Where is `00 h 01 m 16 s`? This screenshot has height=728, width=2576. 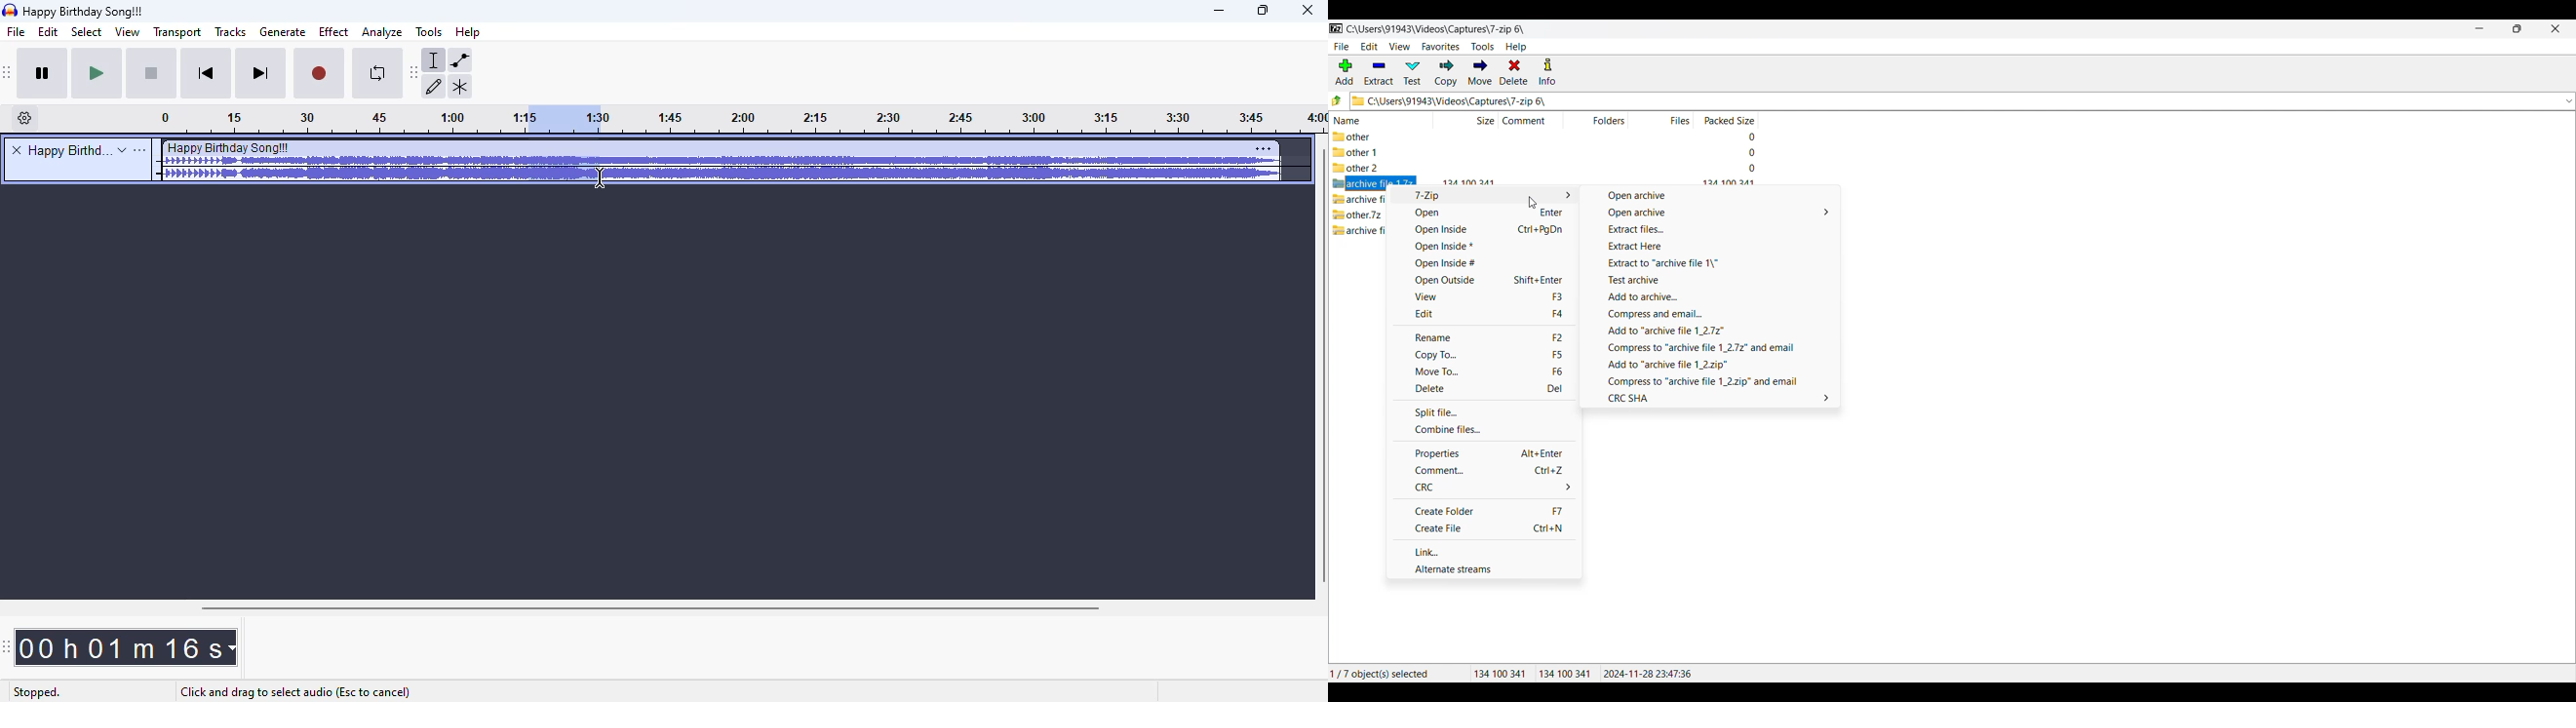
00 h 01 m 16 s is located at coordinates (126, 647).